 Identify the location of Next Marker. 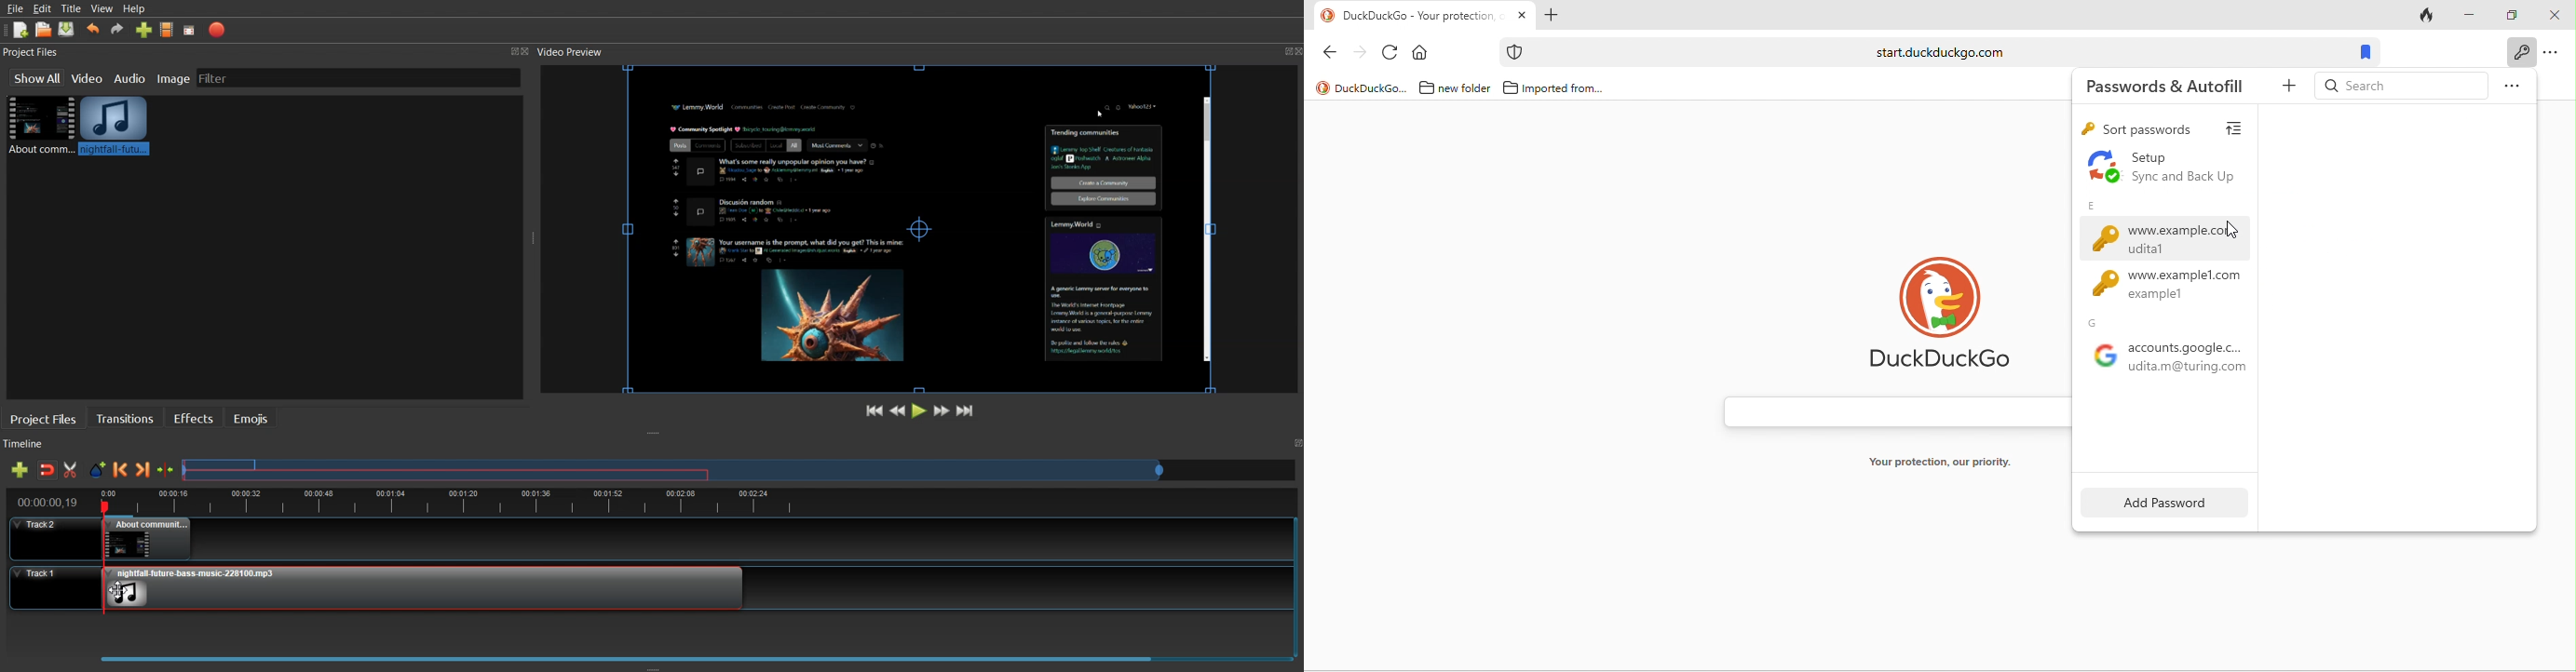
(143, 469).